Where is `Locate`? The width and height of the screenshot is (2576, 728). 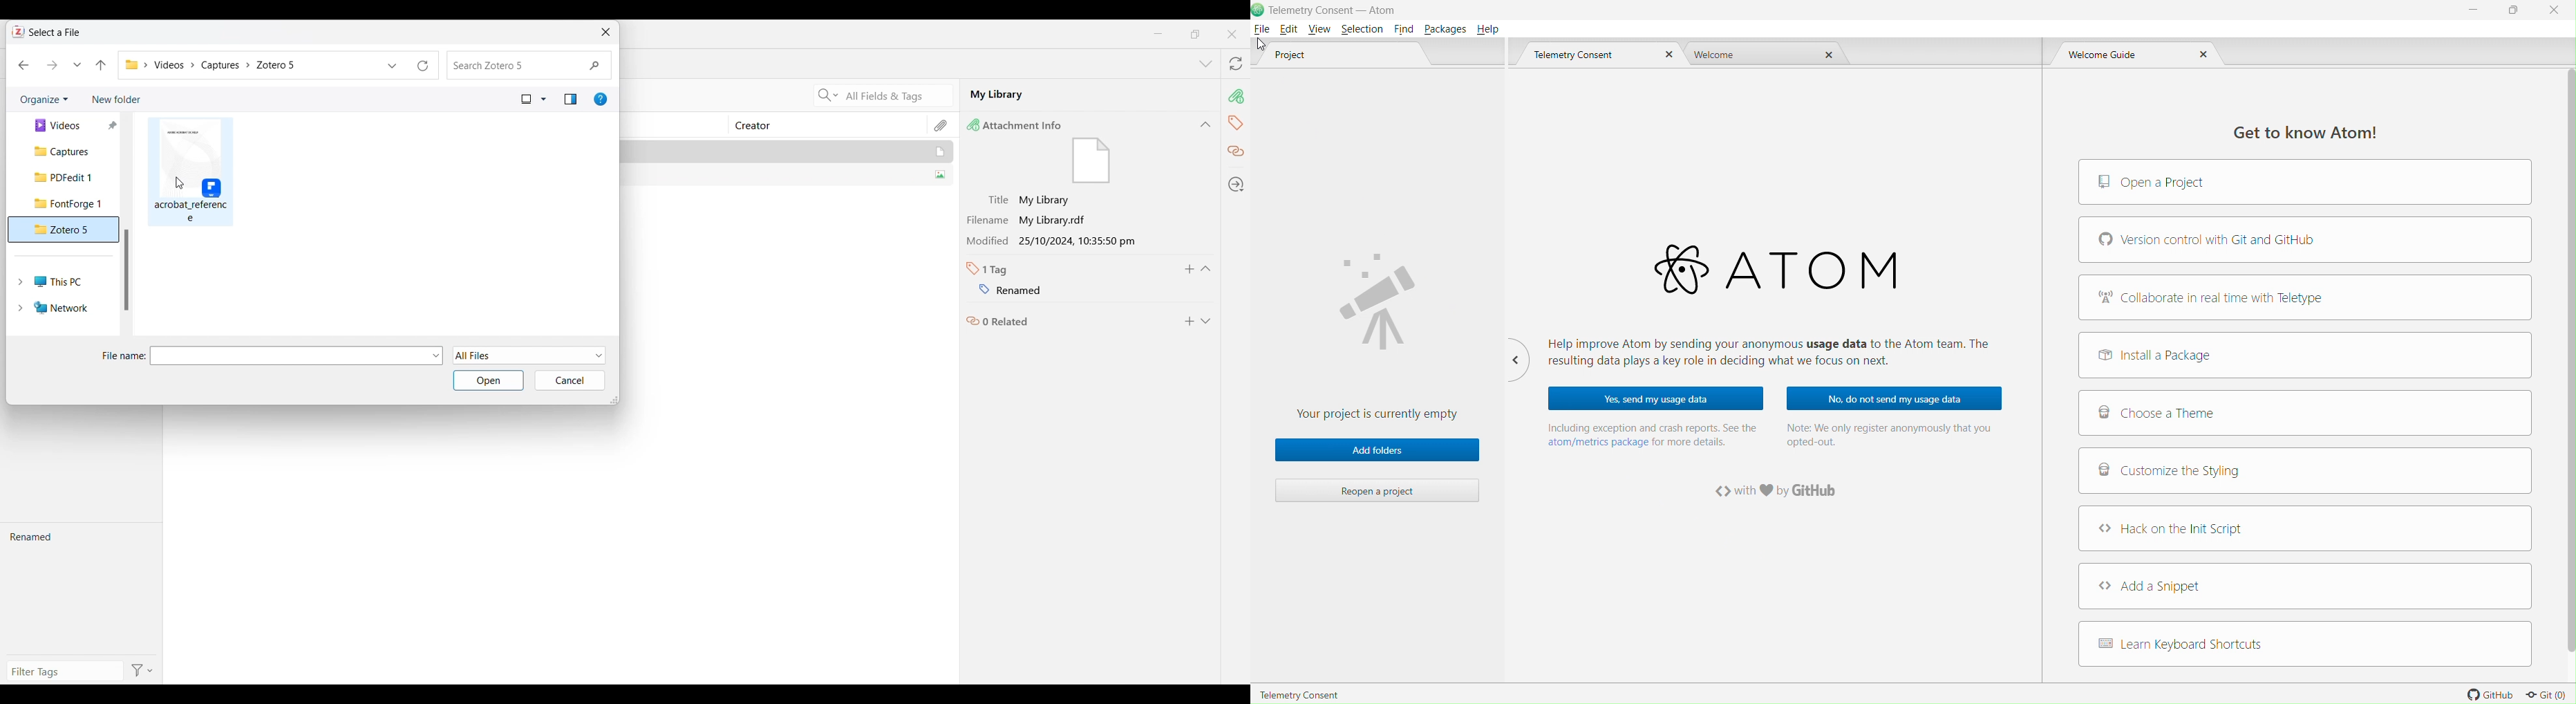
Locate is located at coordinates (1236, 184).